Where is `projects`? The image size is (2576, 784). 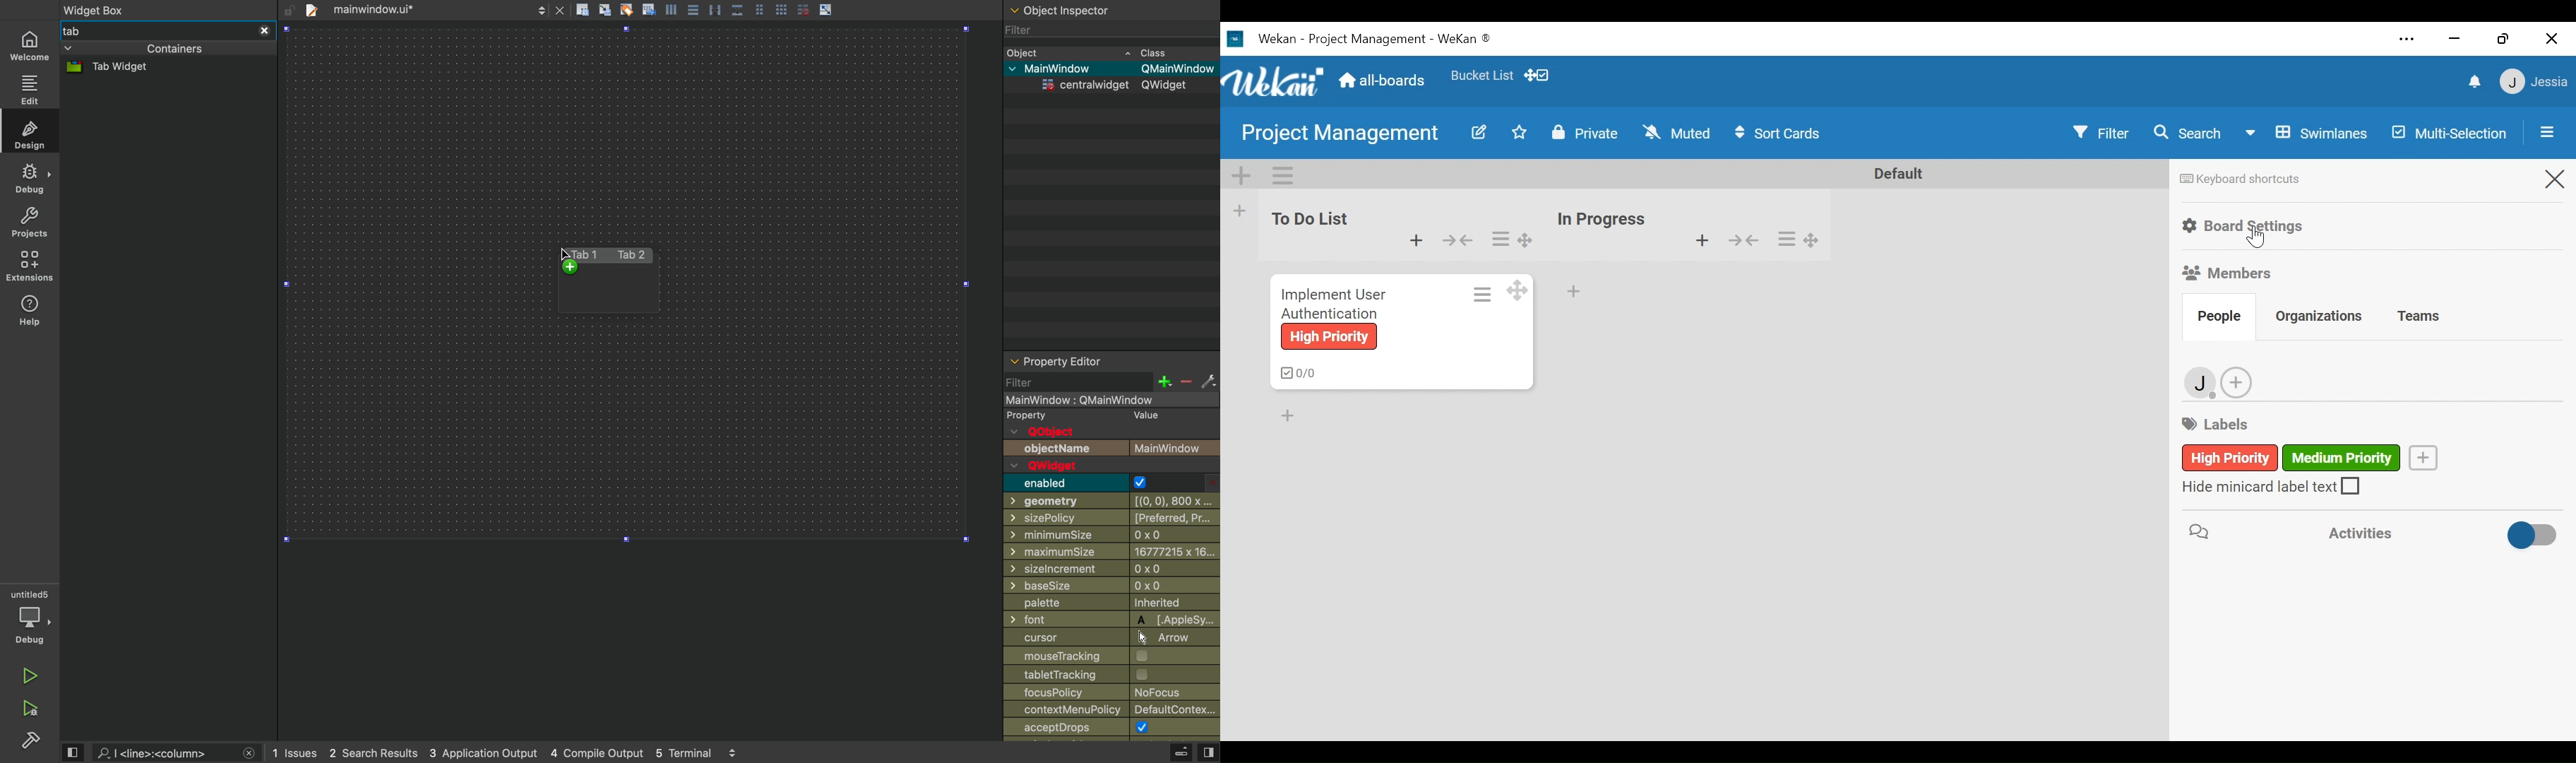
projects is located at coordinates (32, 223).